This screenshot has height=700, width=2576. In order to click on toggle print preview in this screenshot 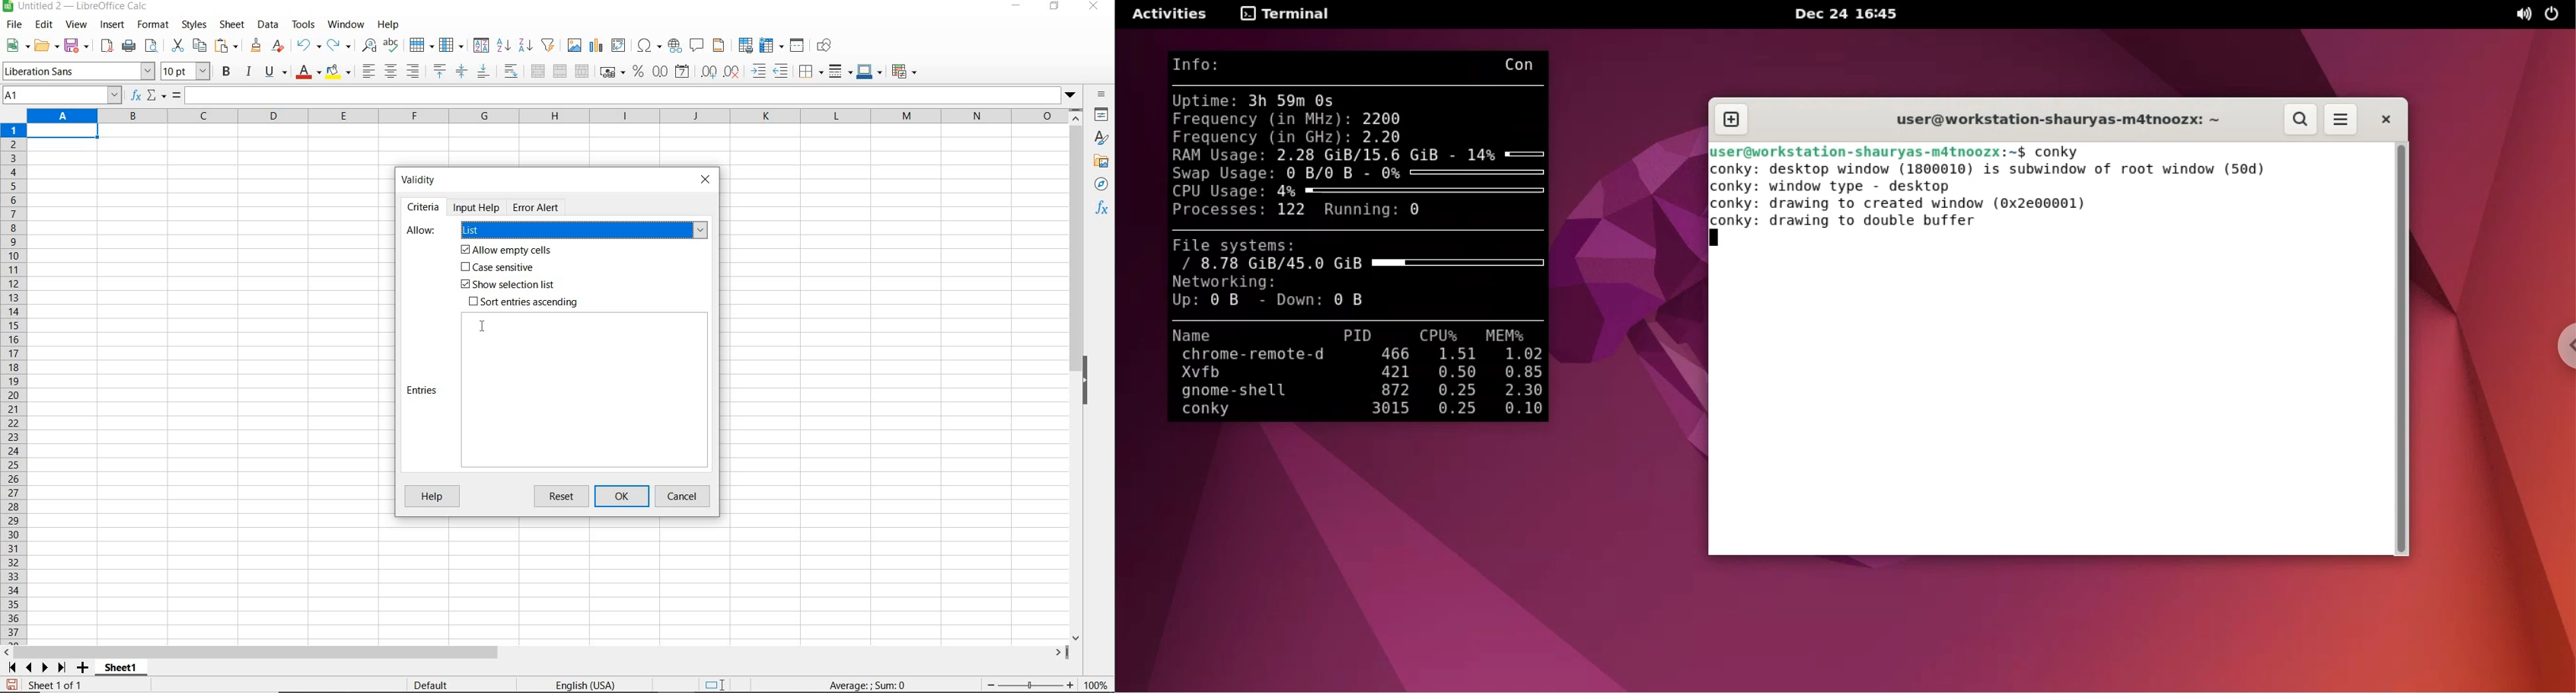, I will do `click(153, 47)`.